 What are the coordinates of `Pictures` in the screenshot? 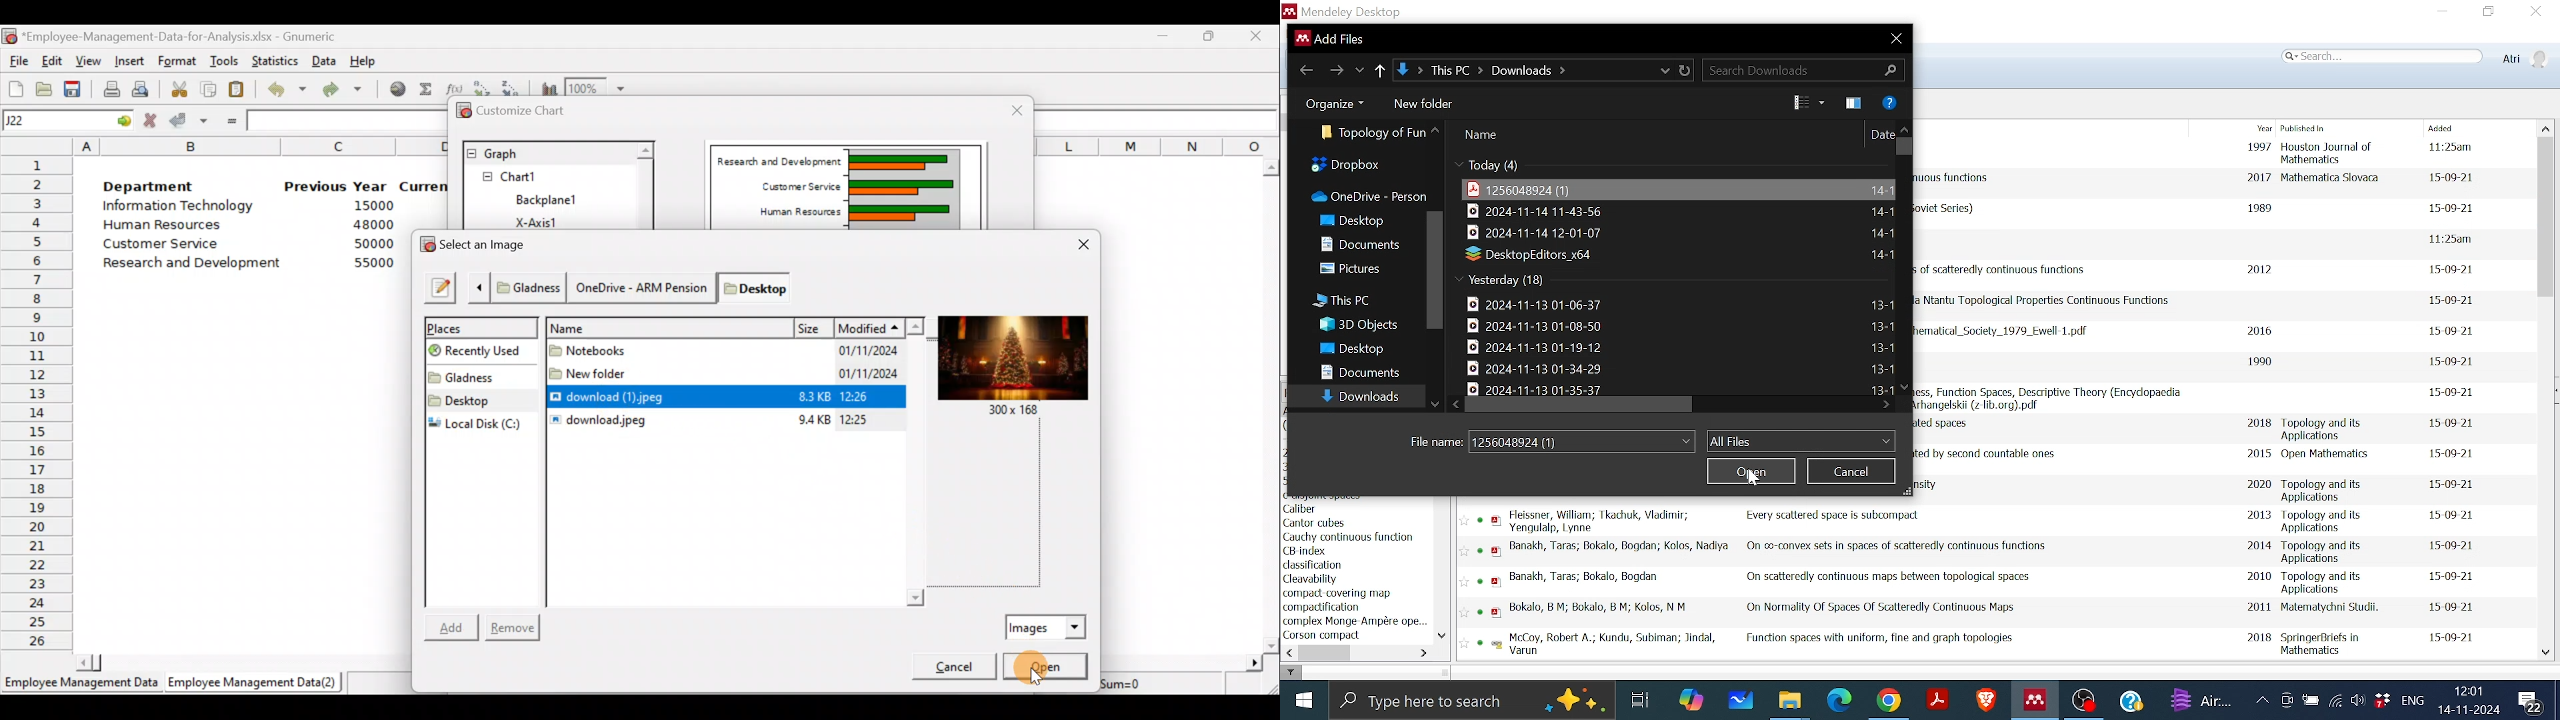 It's located at (1348, 269).